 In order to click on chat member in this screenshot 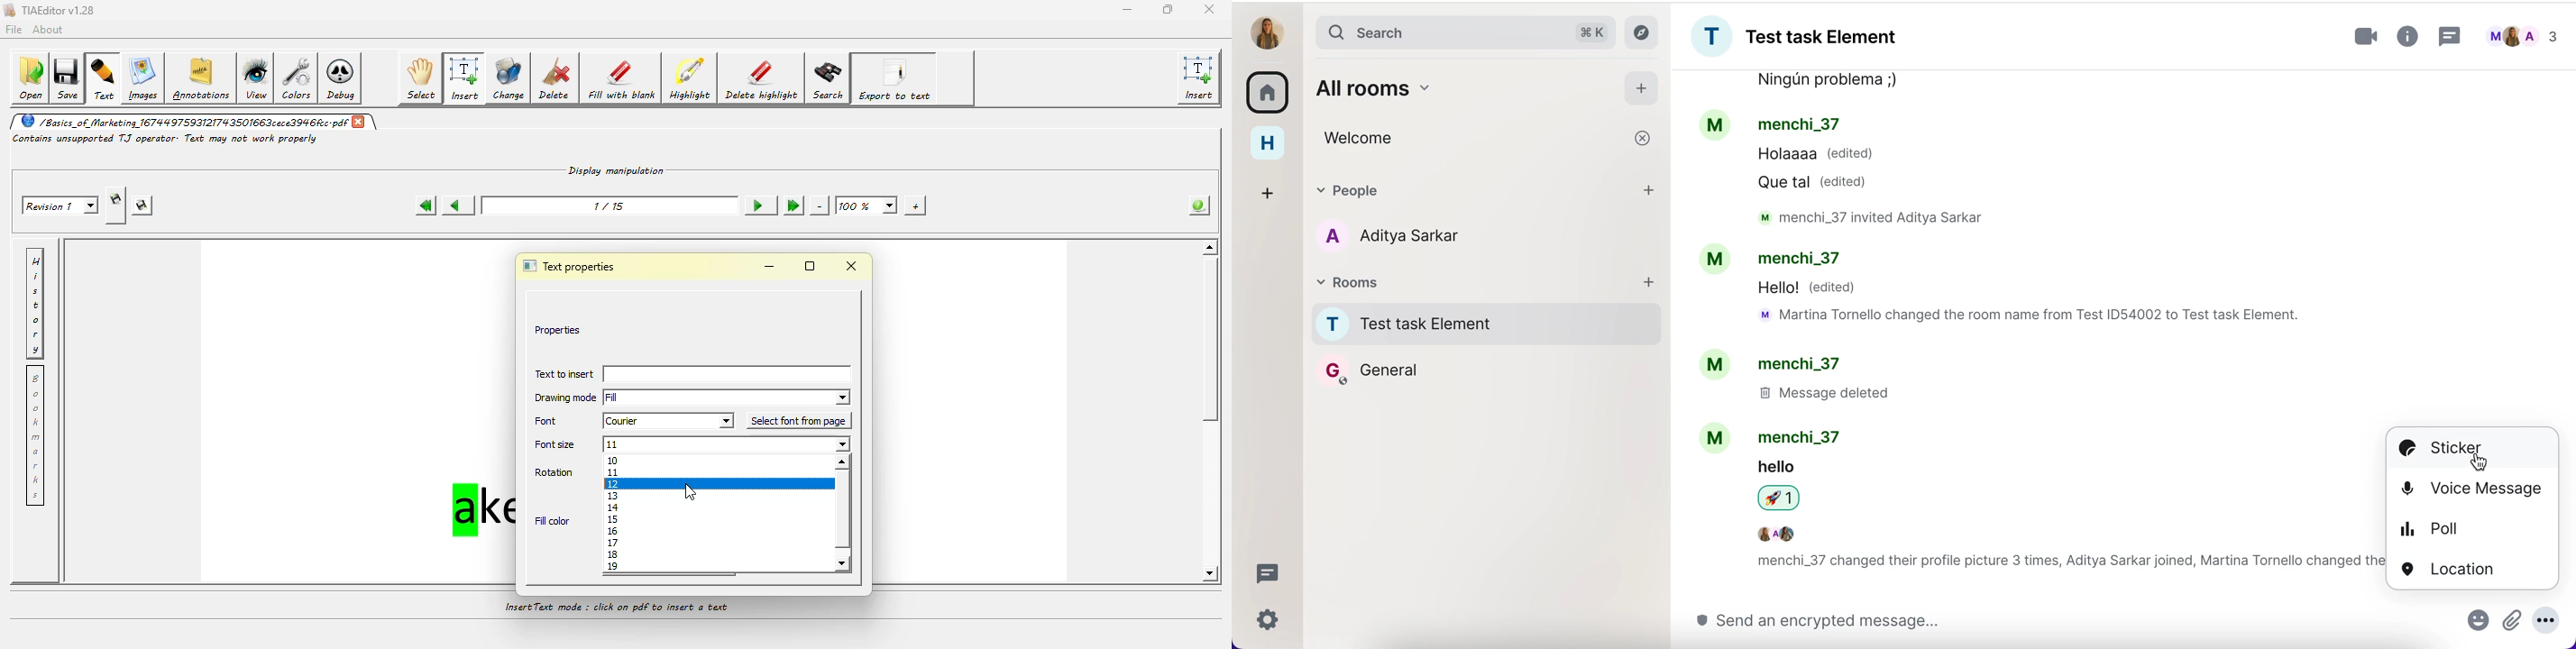, I will do `click(1471, 236)`.